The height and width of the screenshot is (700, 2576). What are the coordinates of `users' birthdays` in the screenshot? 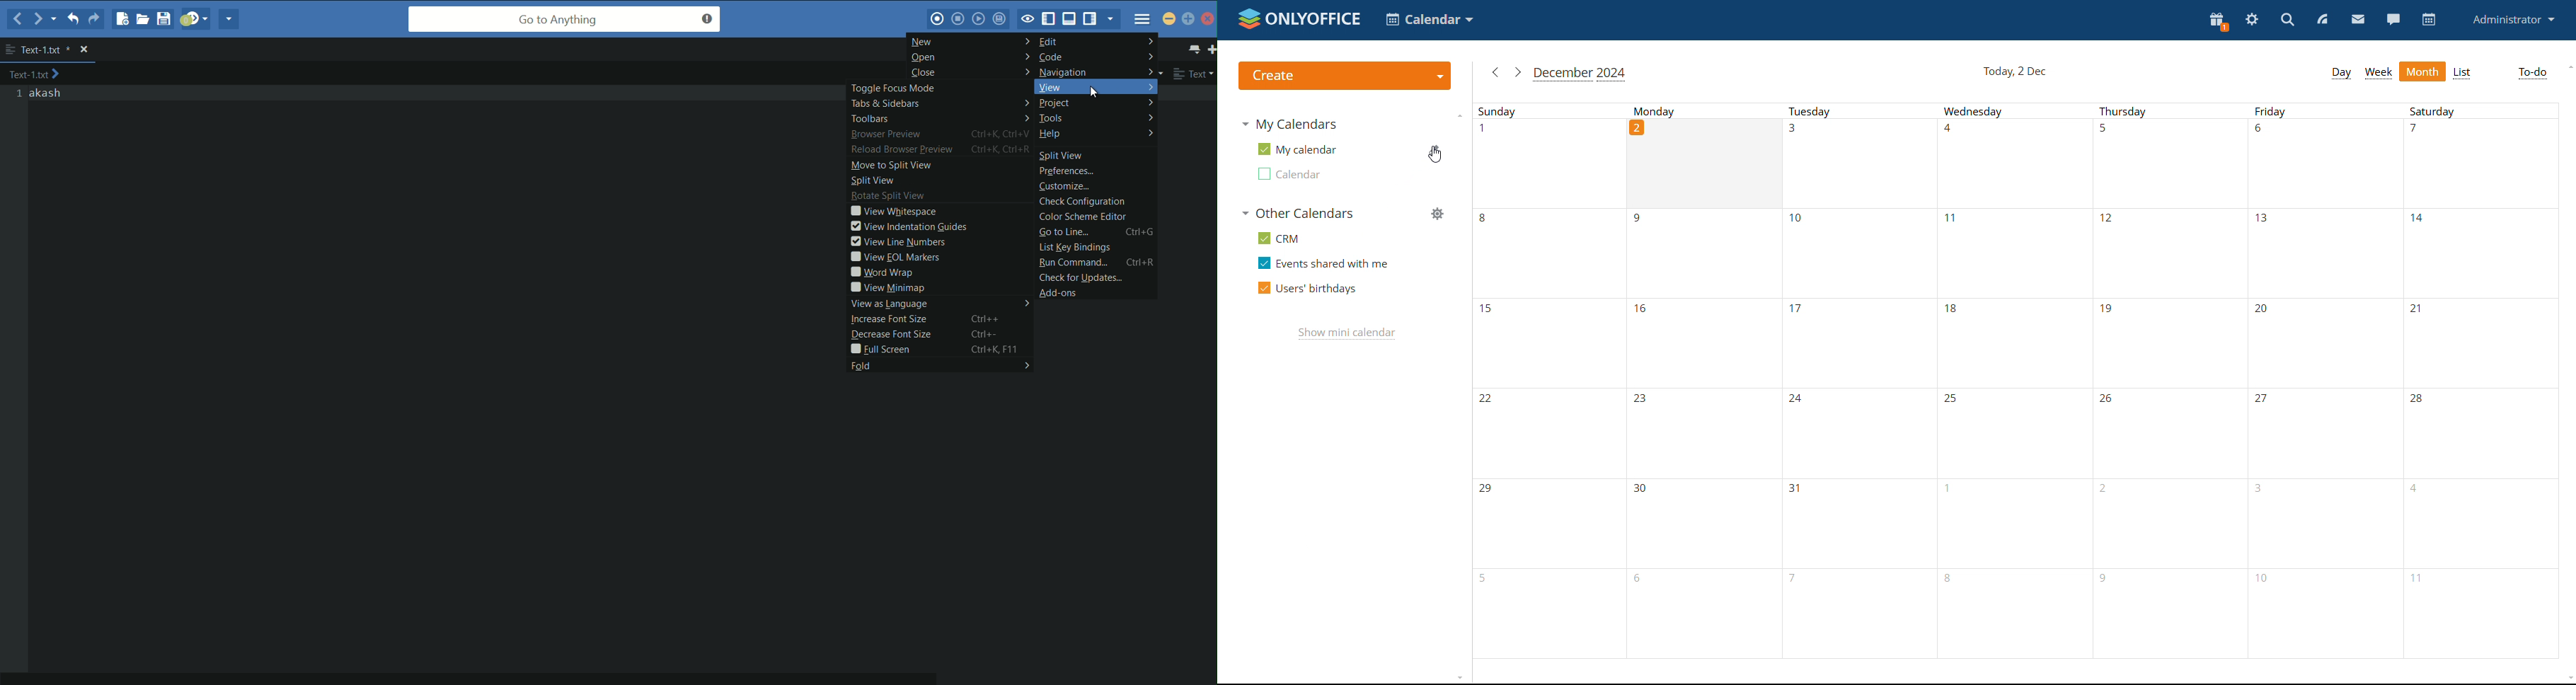 It's located at (1306, 289).